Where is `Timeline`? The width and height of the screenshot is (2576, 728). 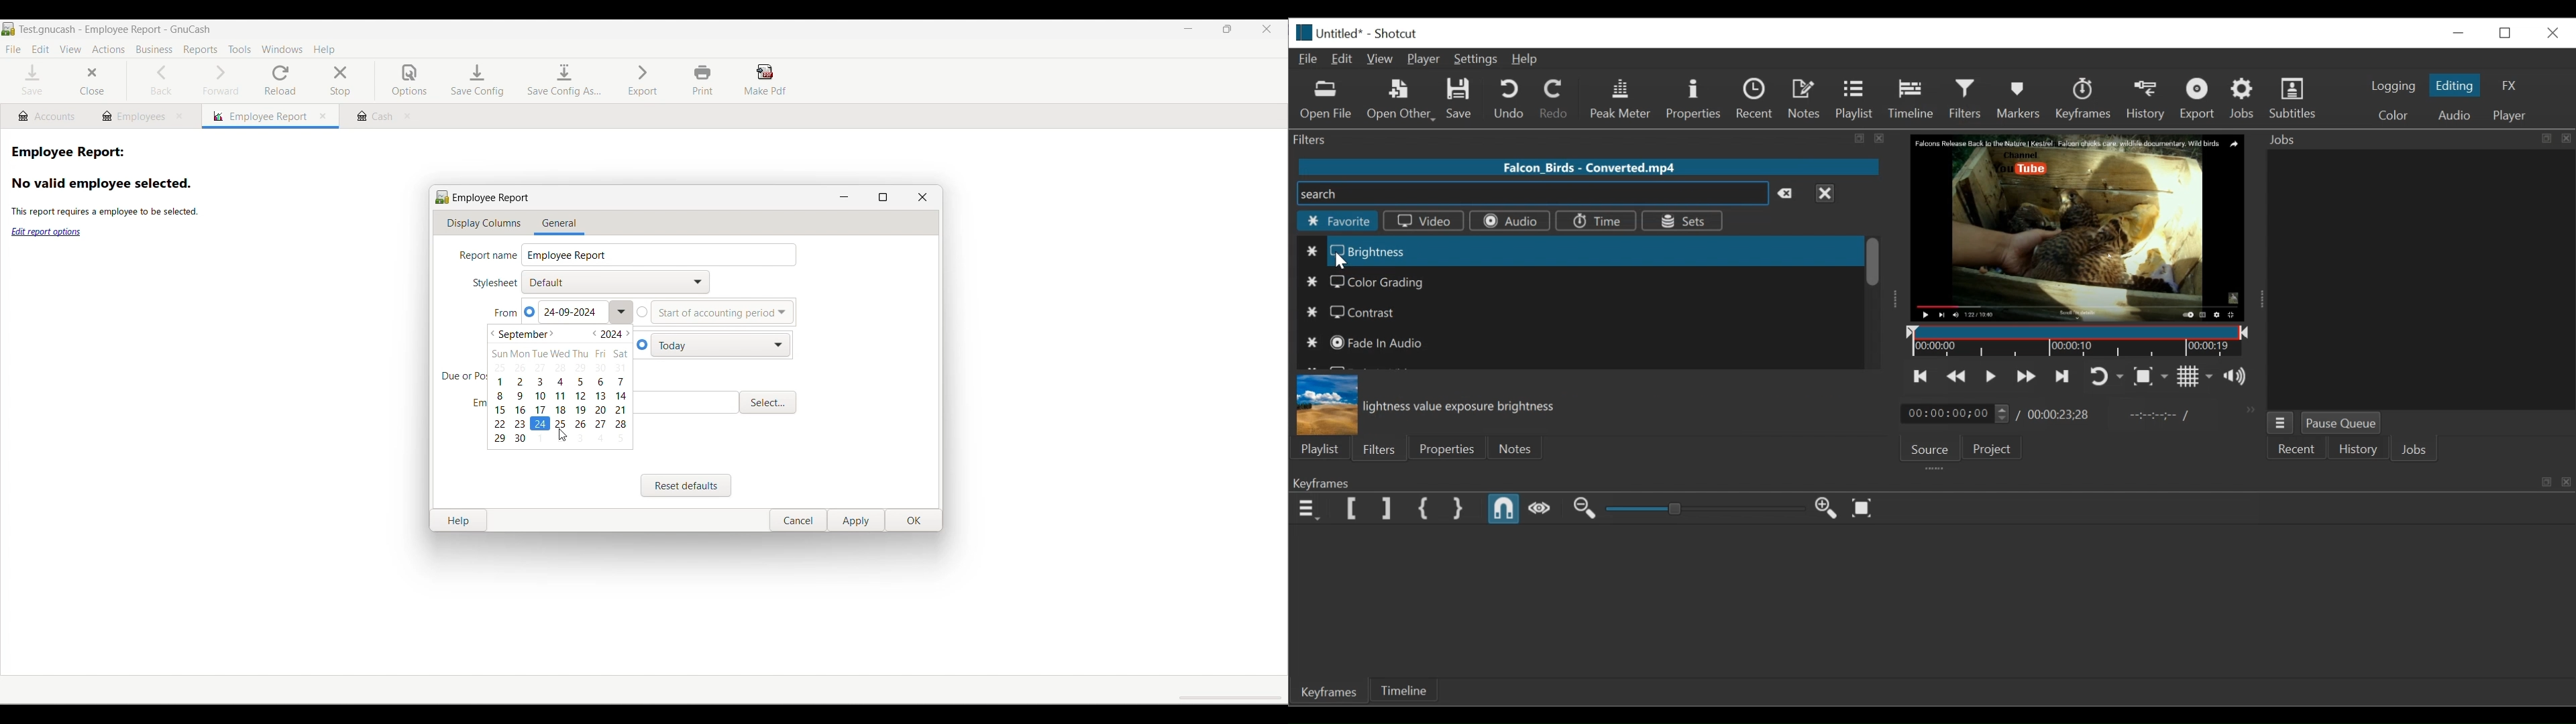 Timeline is located at coordinates (1913, 101).